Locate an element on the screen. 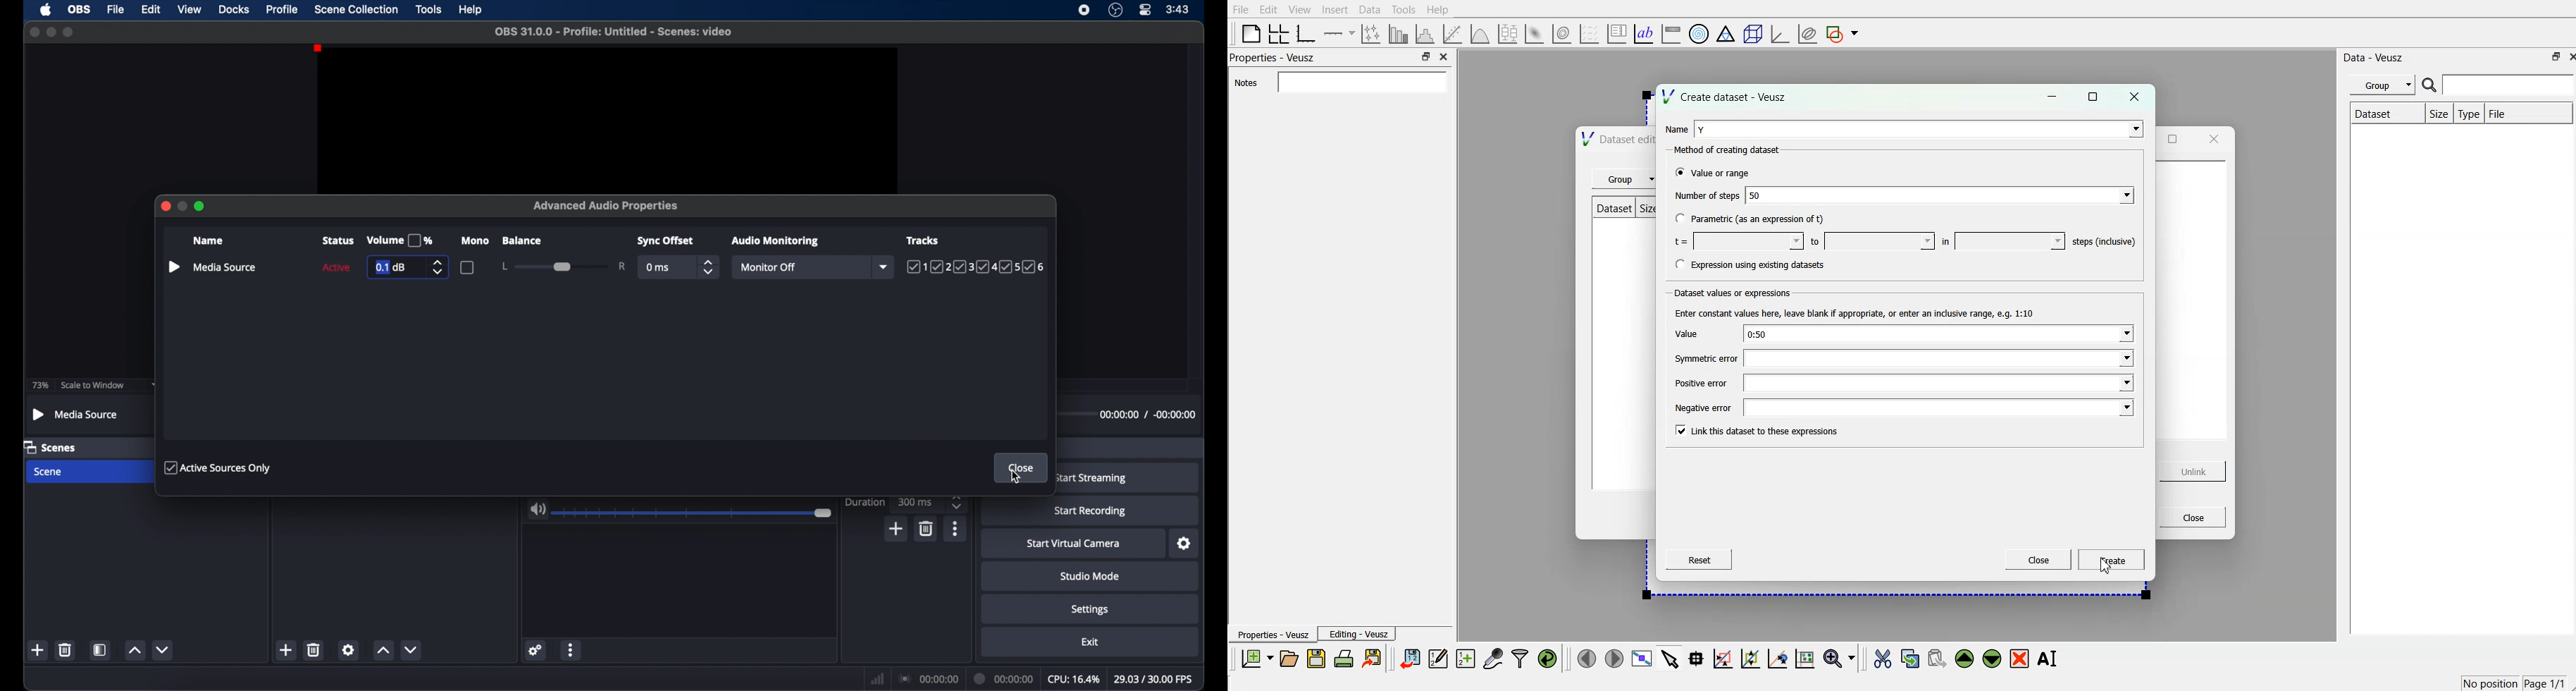 The image size is (2576, 700). add is located at coordinates (897, 529).